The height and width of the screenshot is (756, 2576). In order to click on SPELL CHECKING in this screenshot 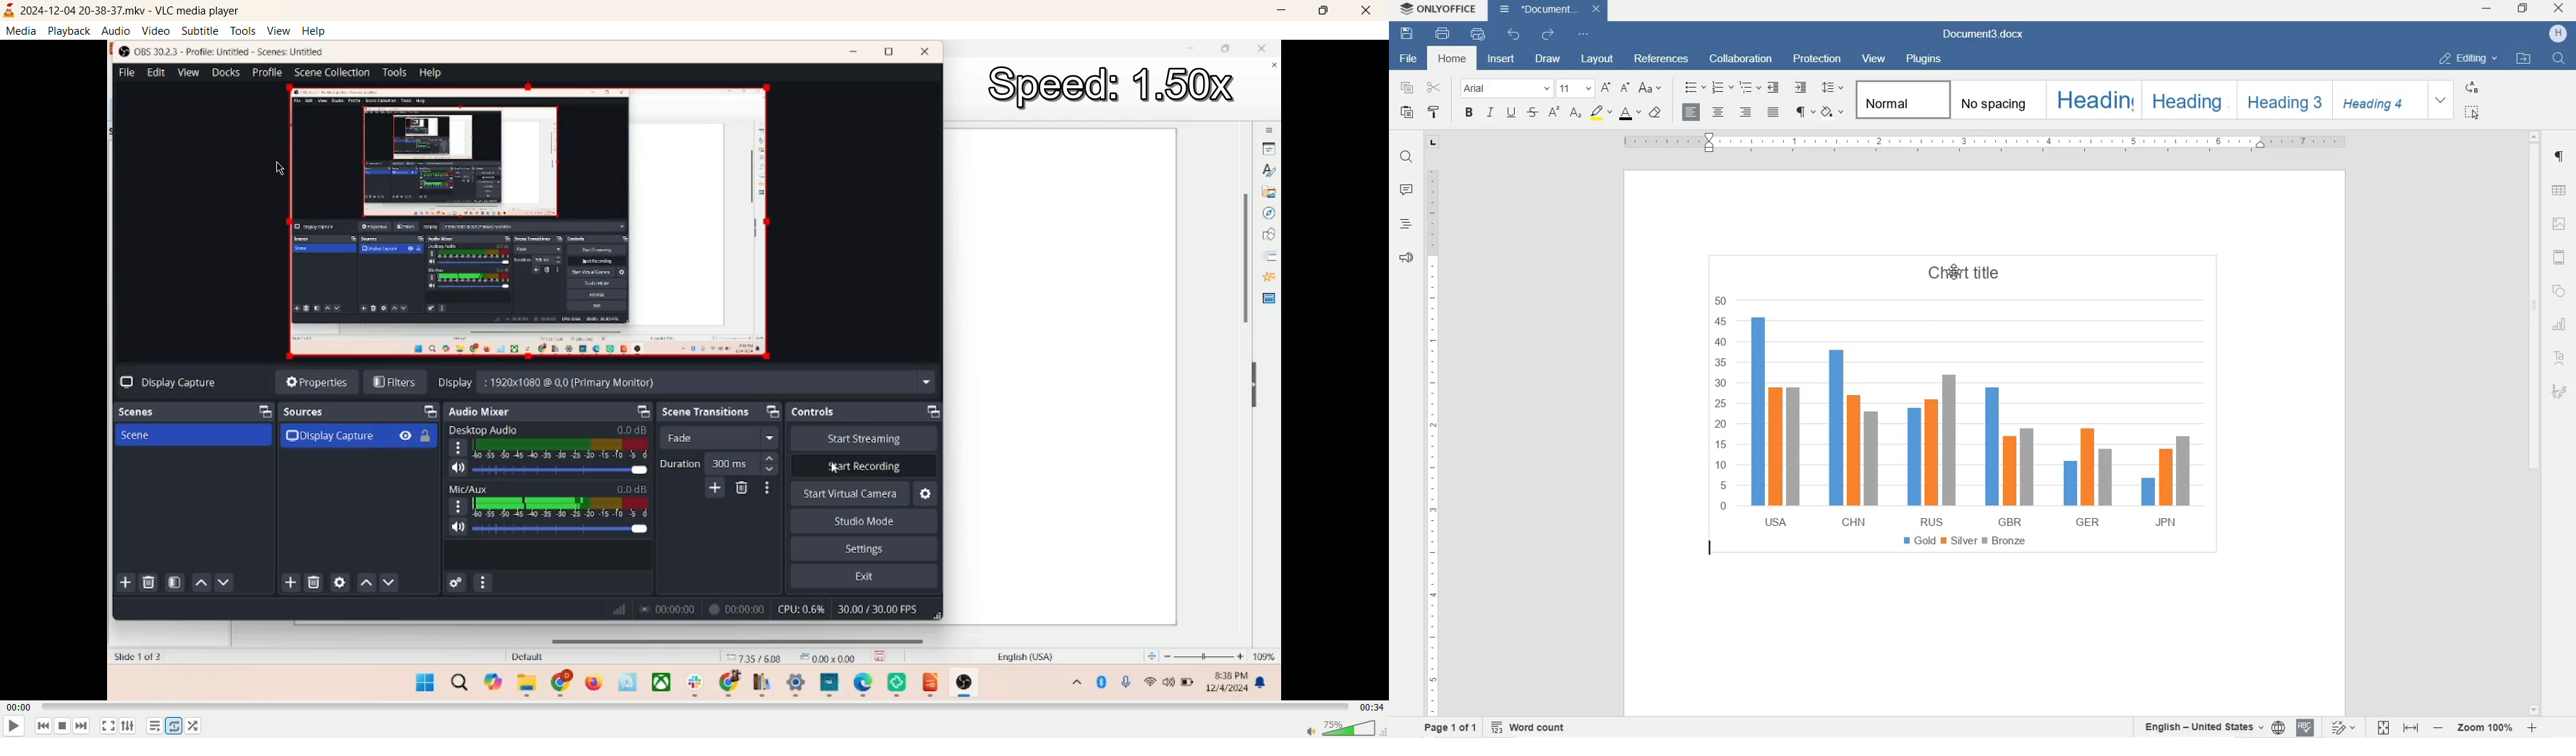, I will do `click(2306, 728)`.